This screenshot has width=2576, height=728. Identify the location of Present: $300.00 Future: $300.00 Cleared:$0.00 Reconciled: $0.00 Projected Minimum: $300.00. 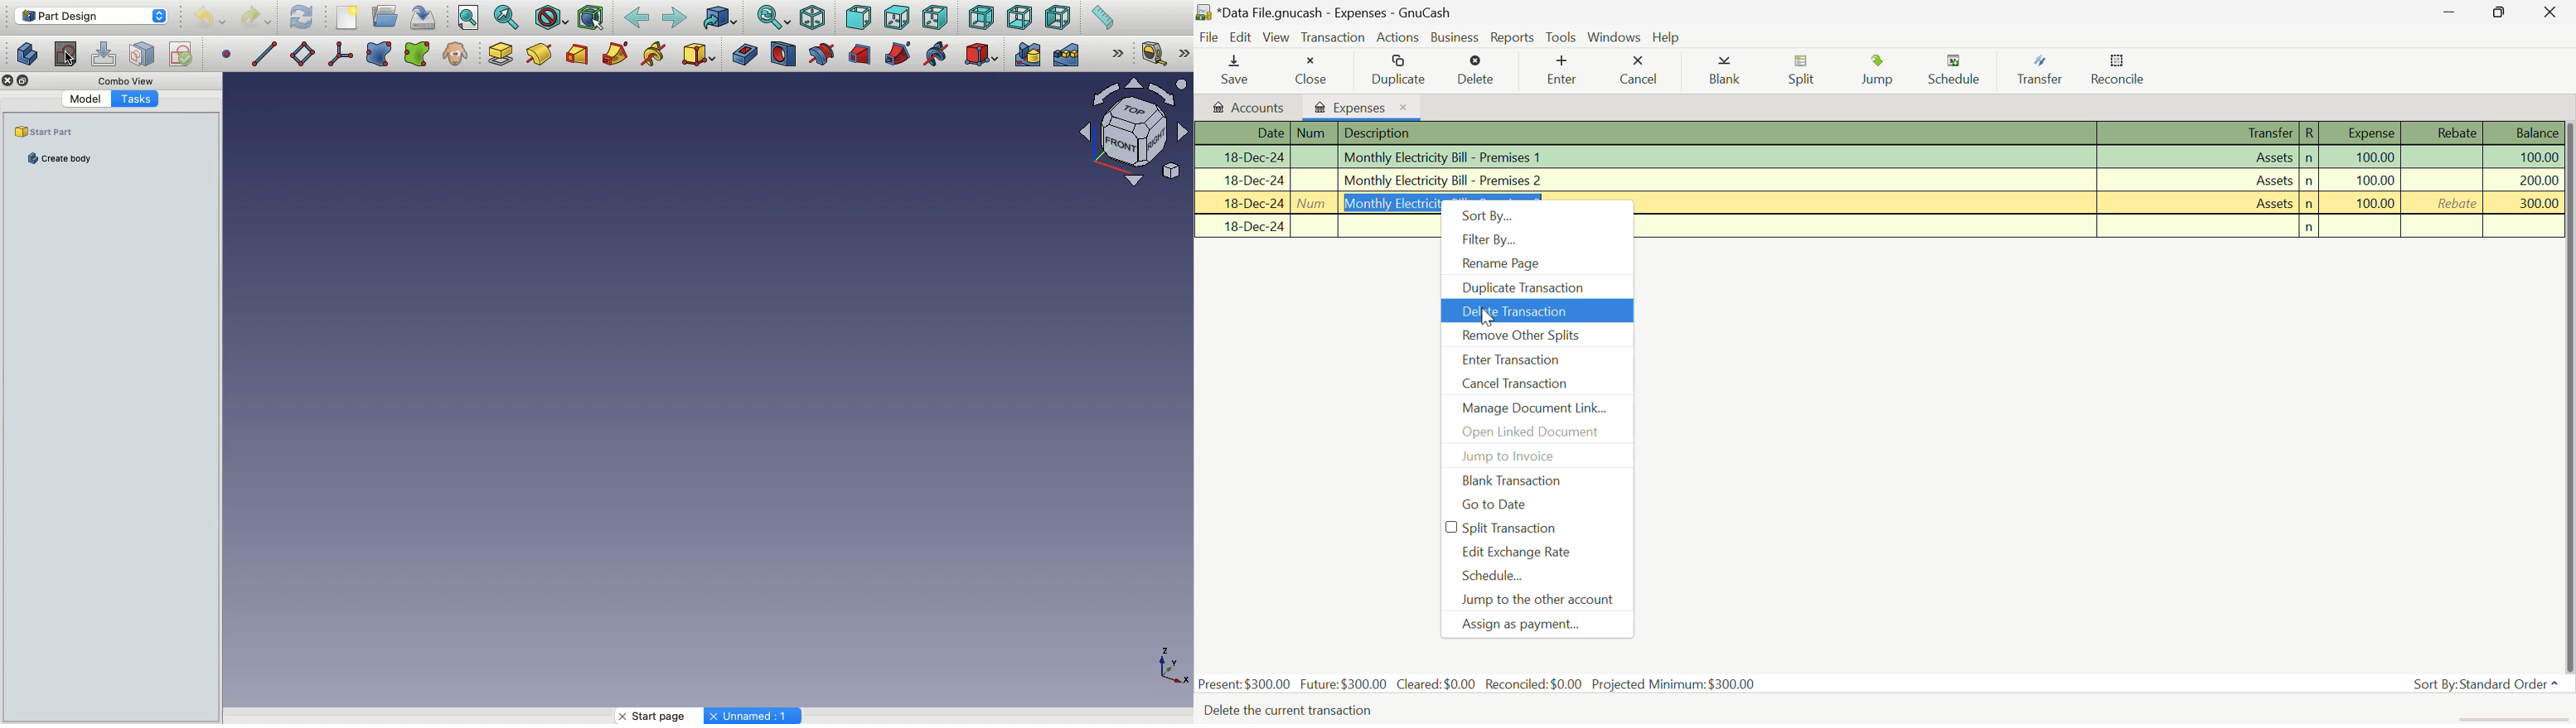
(1479, 685).